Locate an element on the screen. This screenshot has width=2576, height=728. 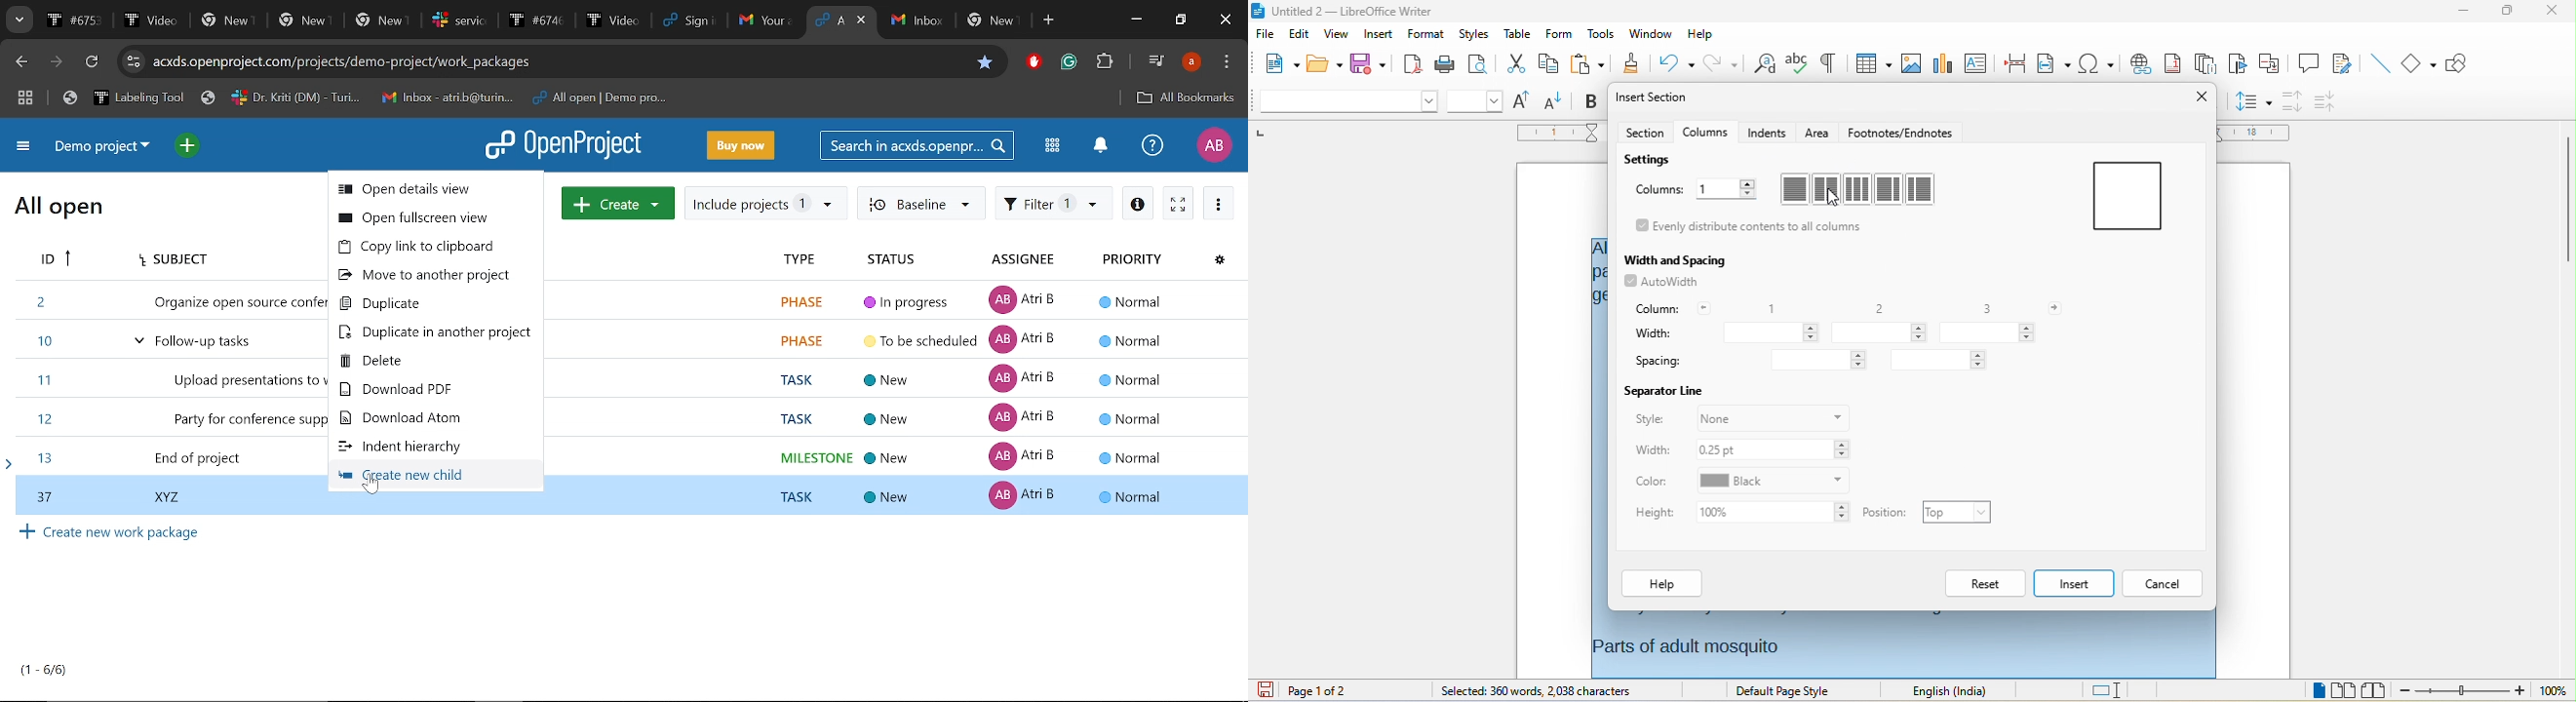
increase size is located at coordinates (1524, 99).